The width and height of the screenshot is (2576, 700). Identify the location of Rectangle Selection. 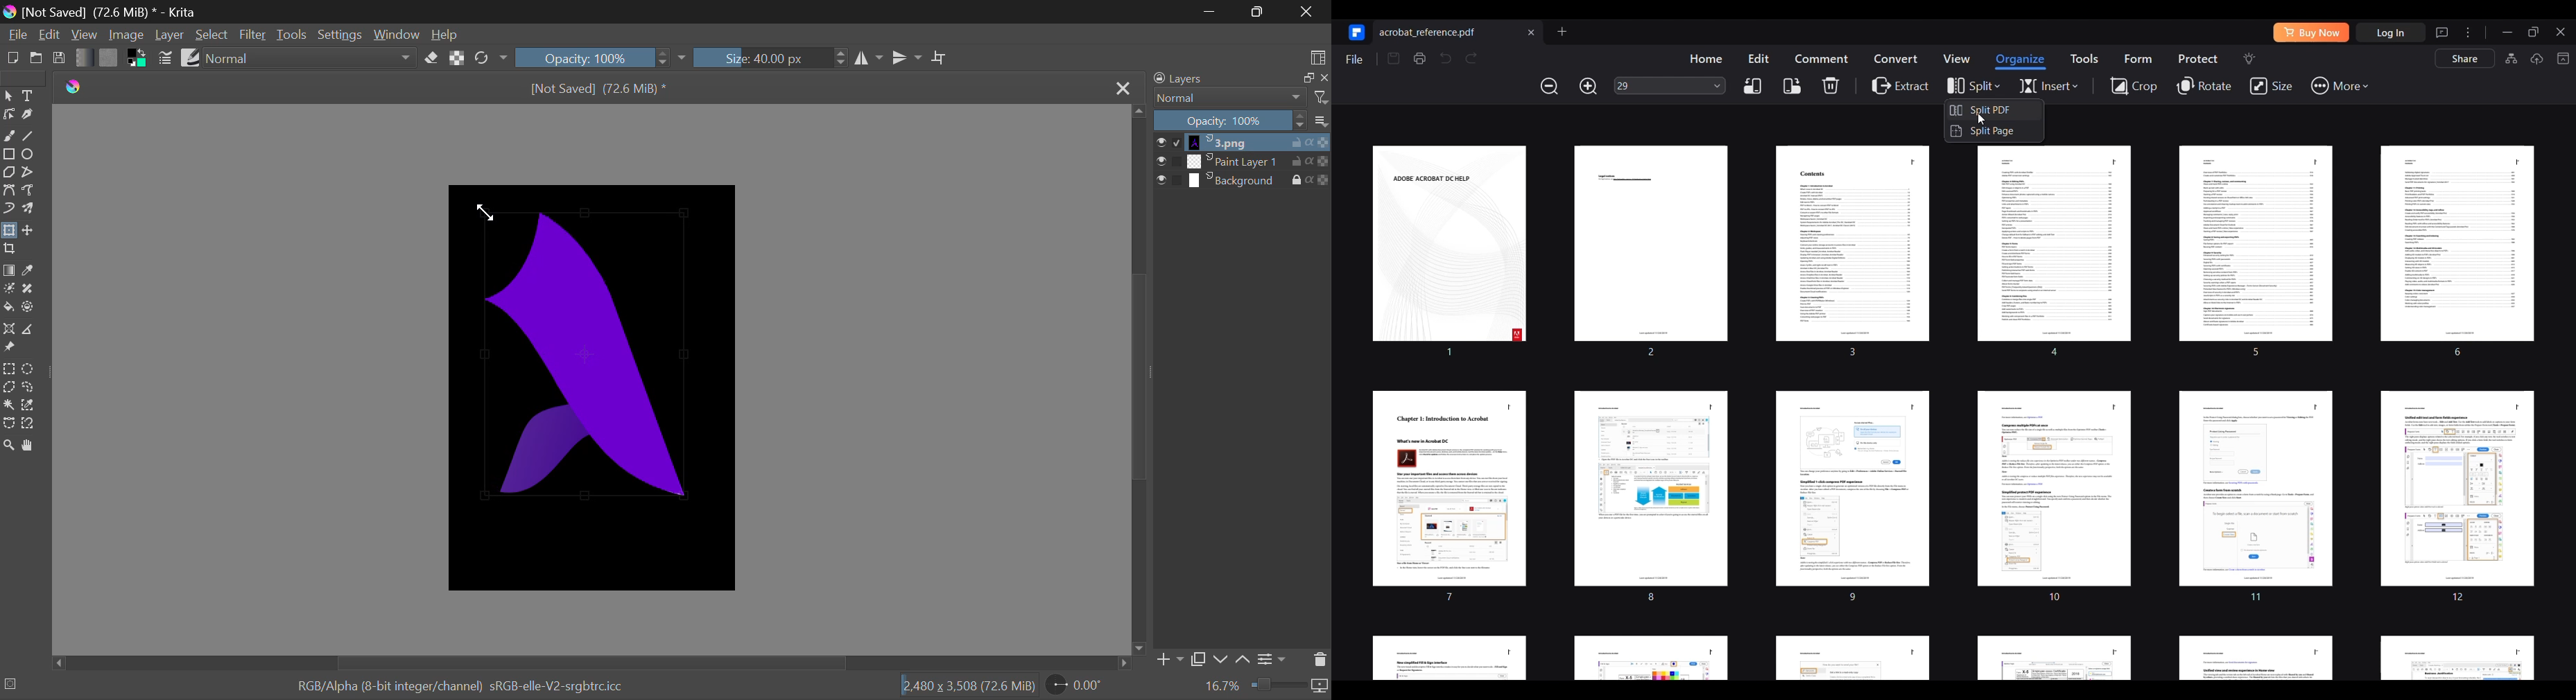
(11, 370).